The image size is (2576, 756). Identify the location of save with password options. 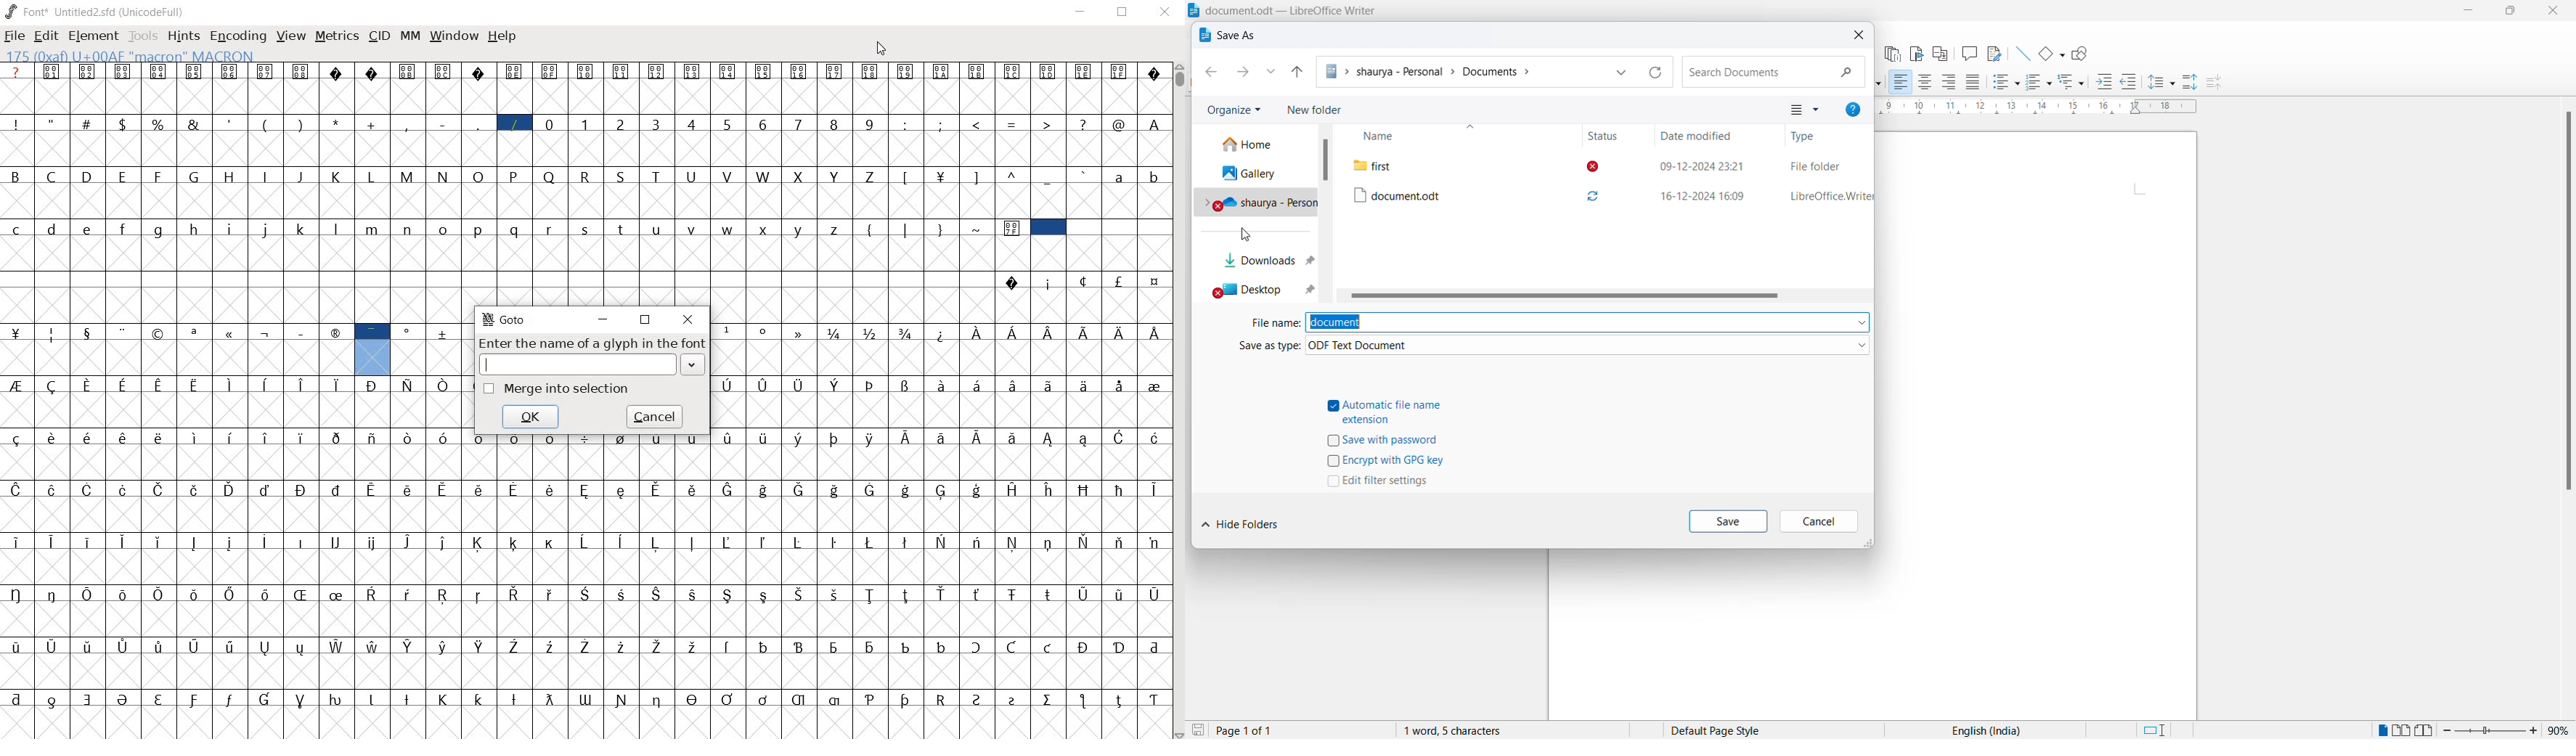
(1391, 441).